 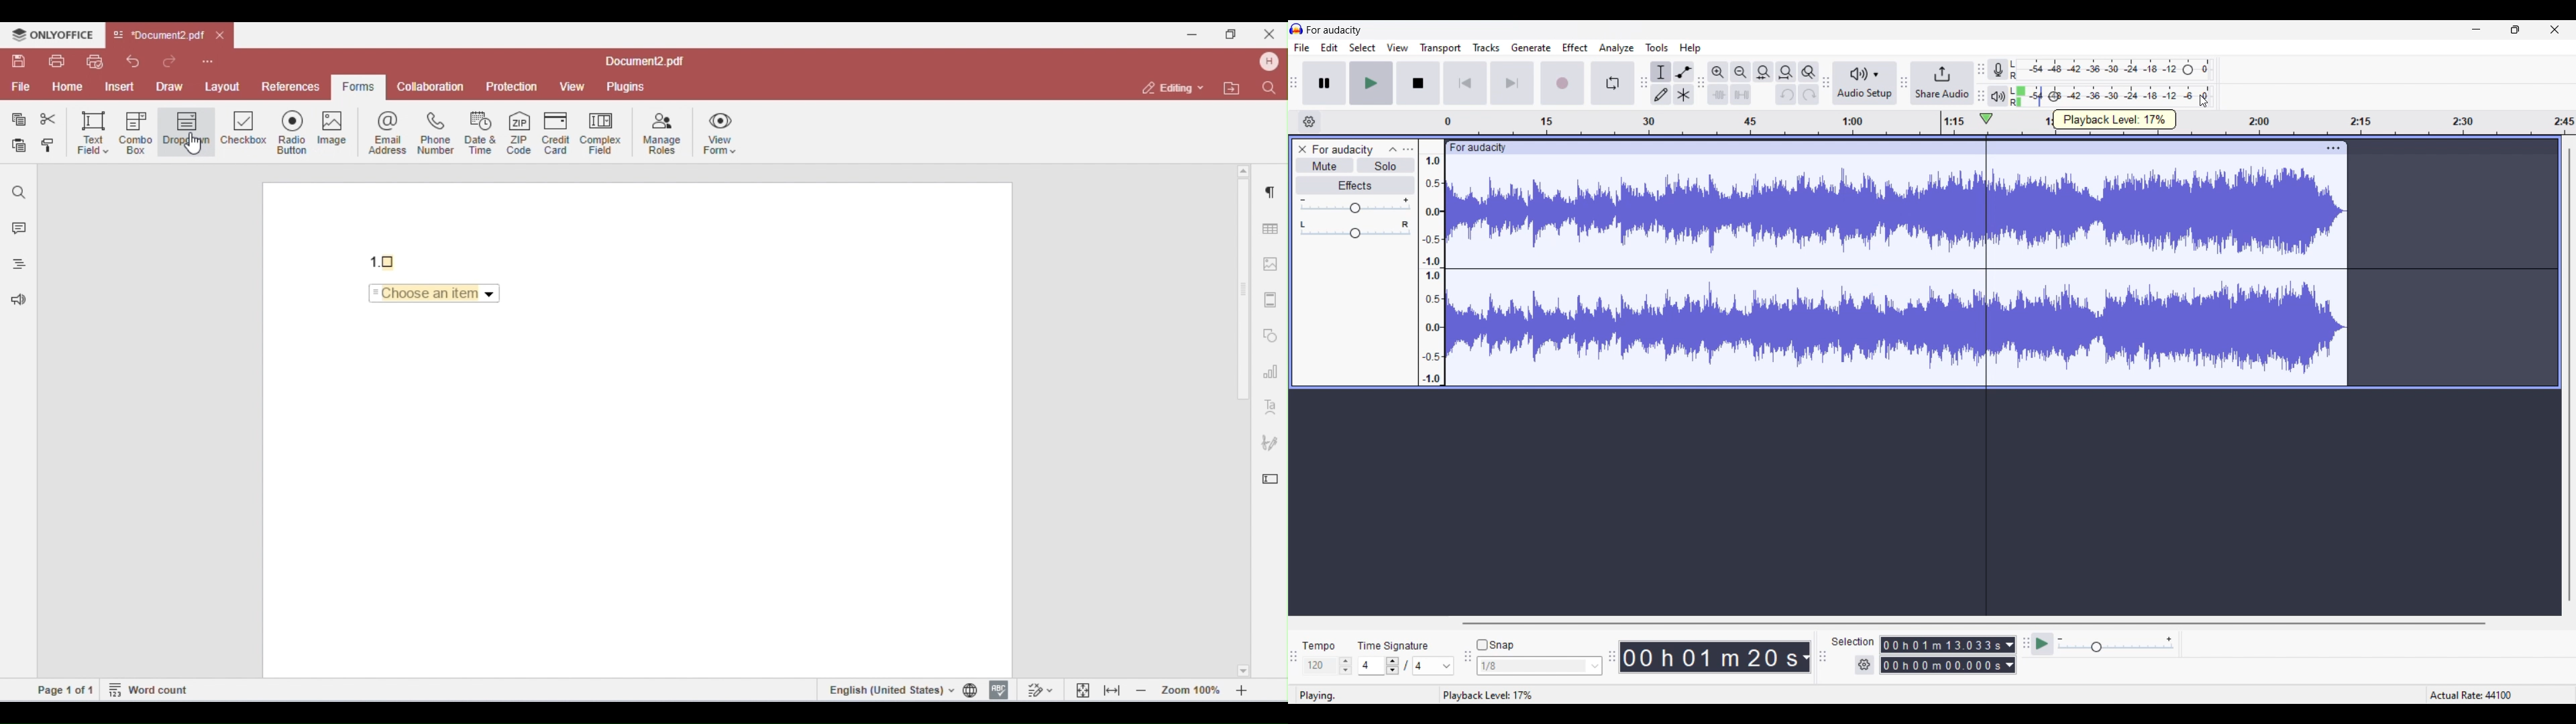 I want to click on Duration measurement options, so click(x=1805, y=657).